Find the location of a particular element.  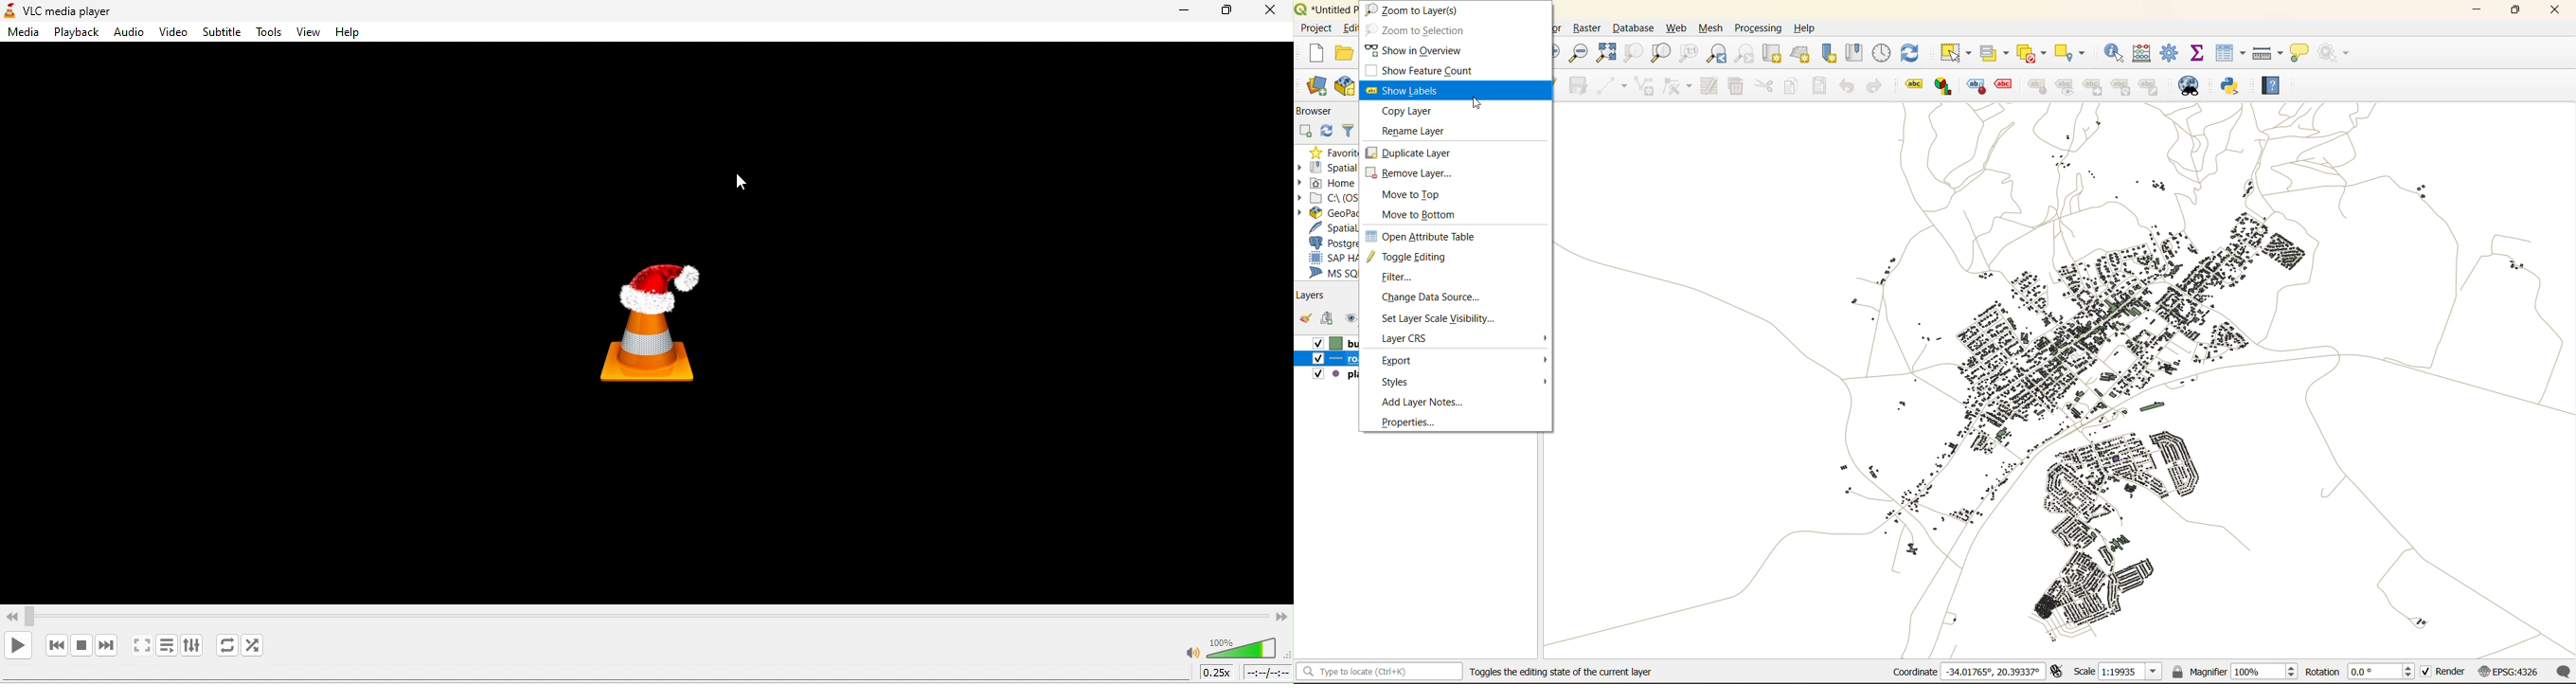

add layer notes is located at coordinates (1425, 402).